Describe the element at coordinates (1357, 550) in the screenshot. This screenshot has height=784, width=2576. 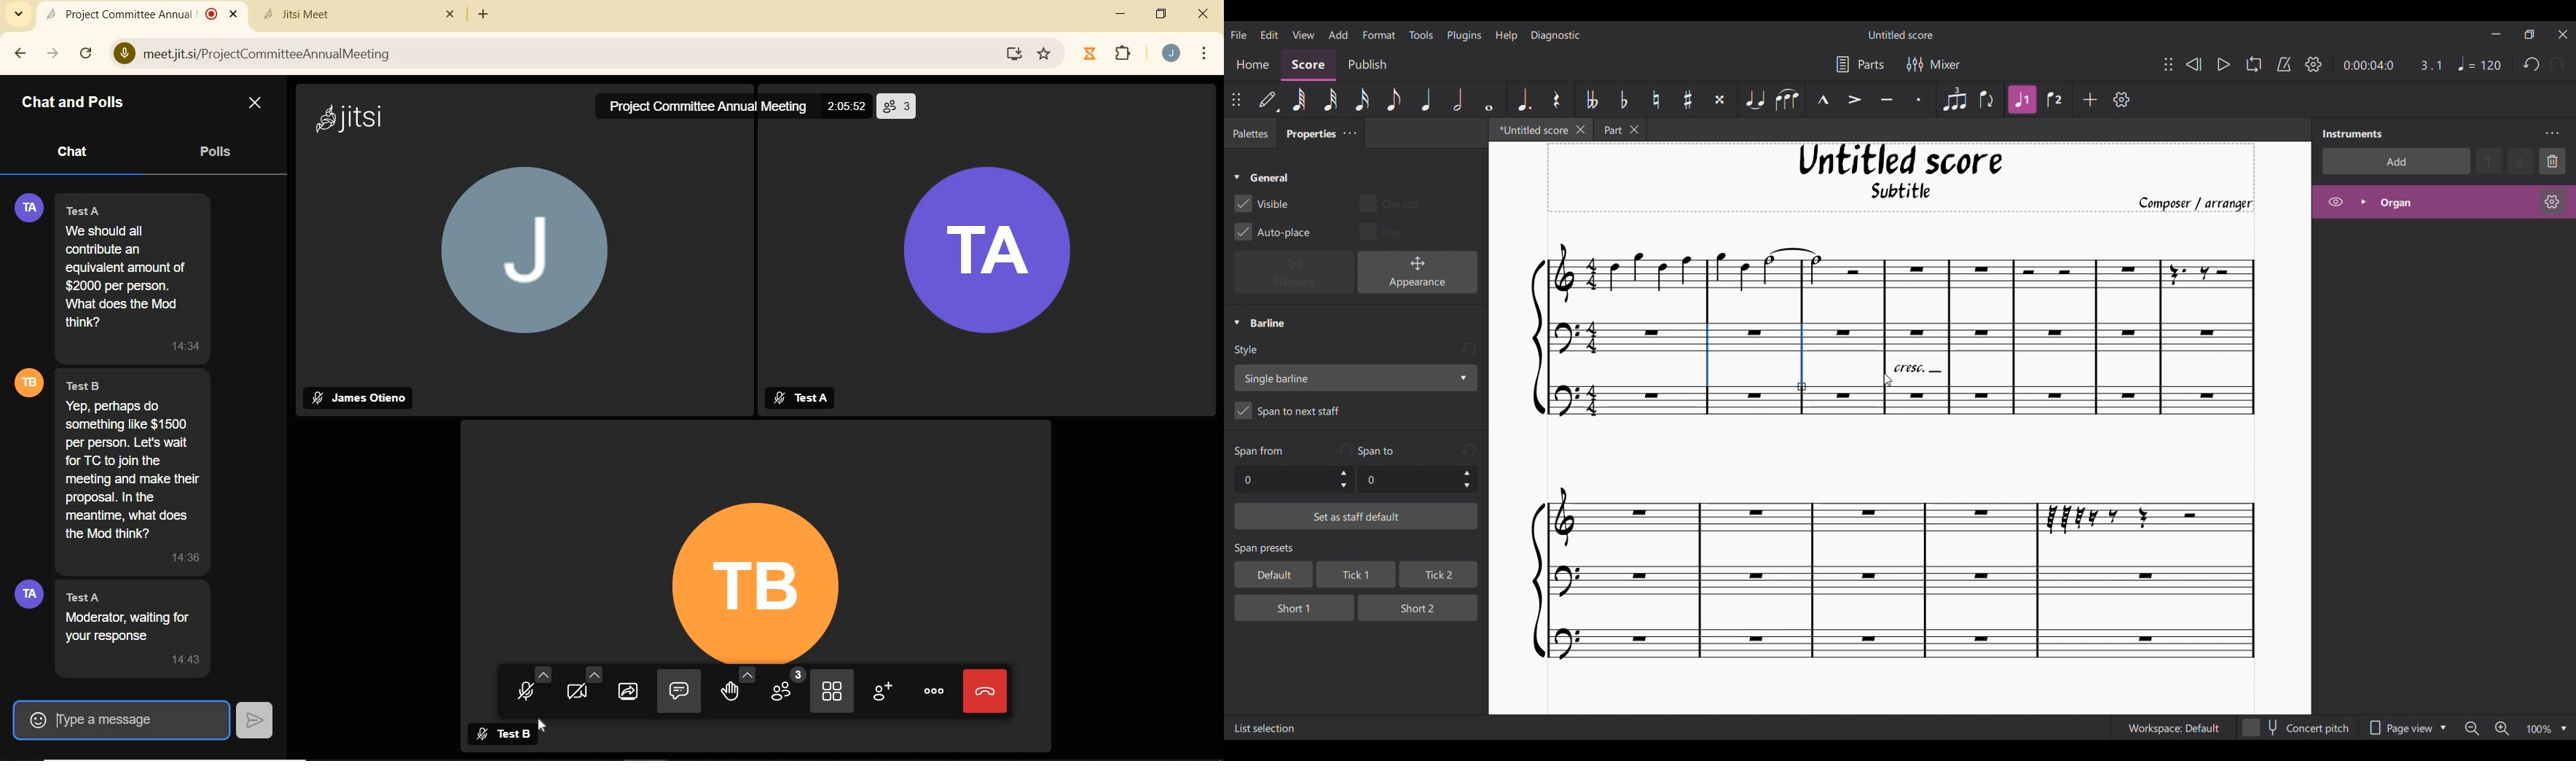
I see `Span presets` at that location.